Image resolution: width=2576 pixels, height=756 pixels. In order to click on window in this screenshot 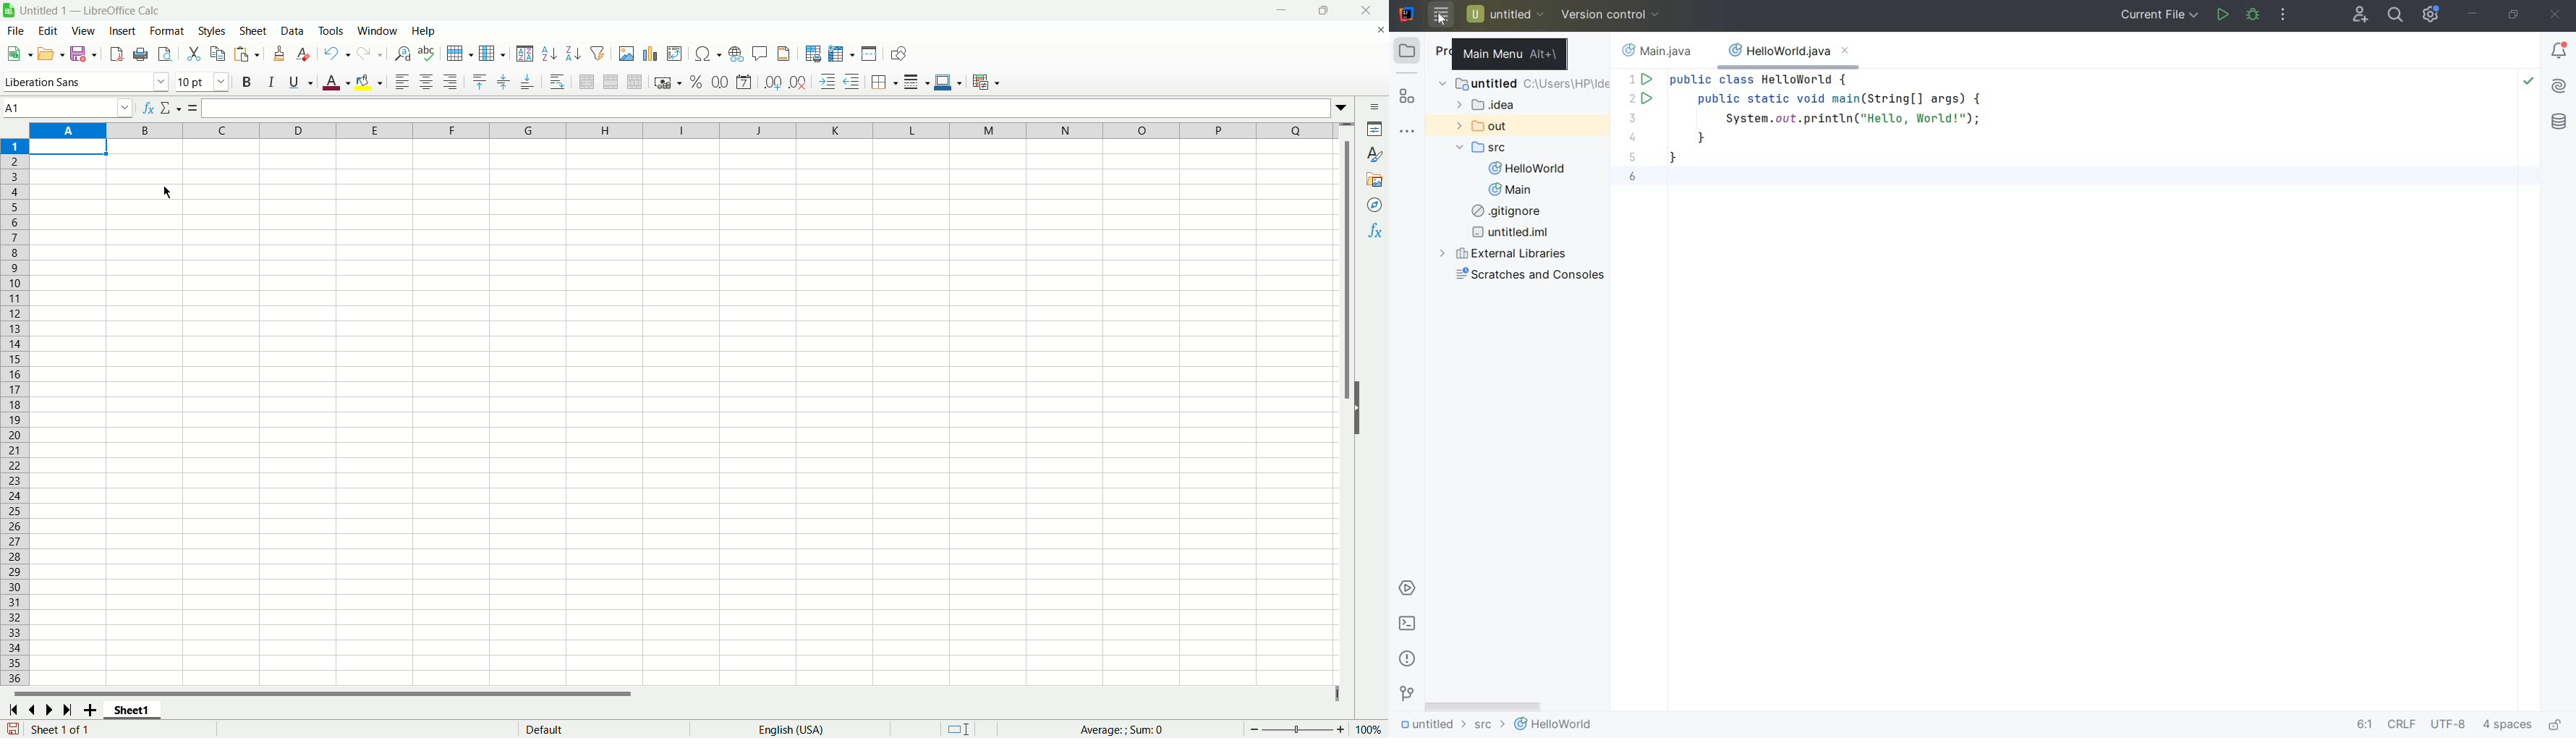, I will do `click(378, 31)`.